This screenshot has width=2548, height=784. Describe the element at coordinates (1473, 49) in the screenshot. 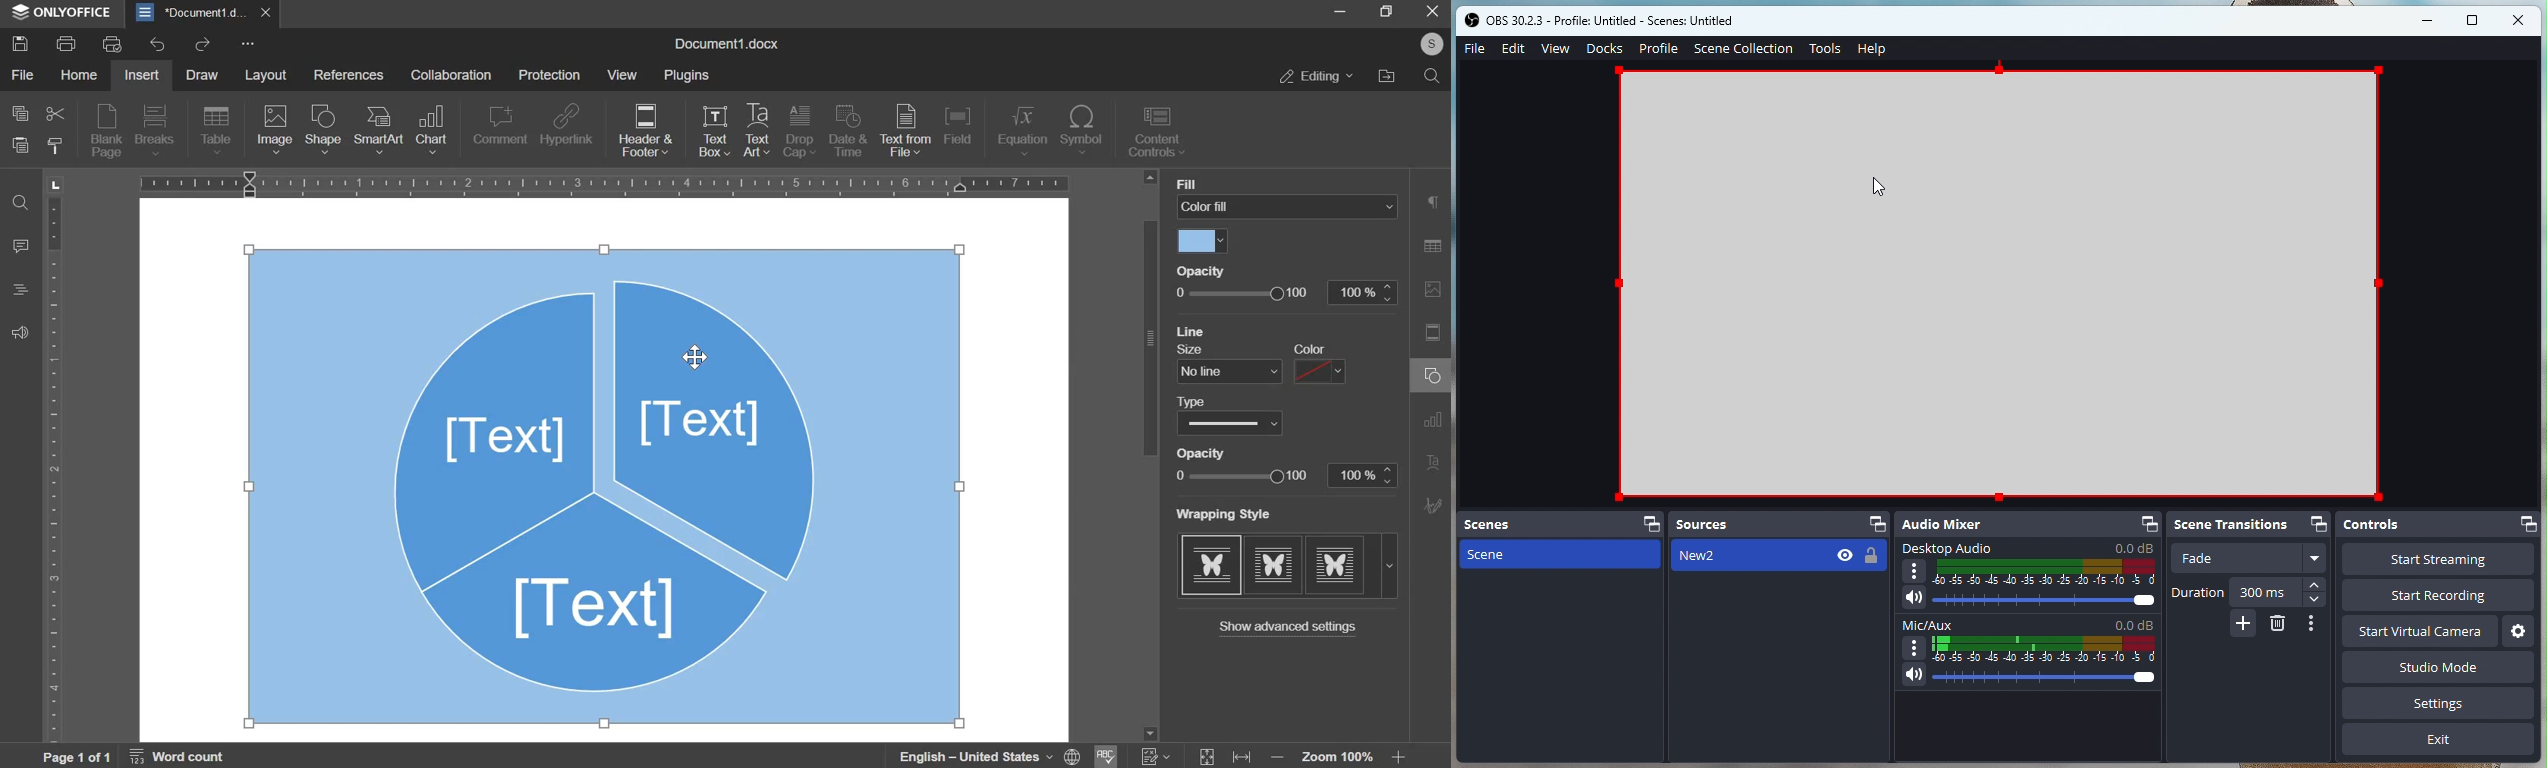

I see `File` at that location.